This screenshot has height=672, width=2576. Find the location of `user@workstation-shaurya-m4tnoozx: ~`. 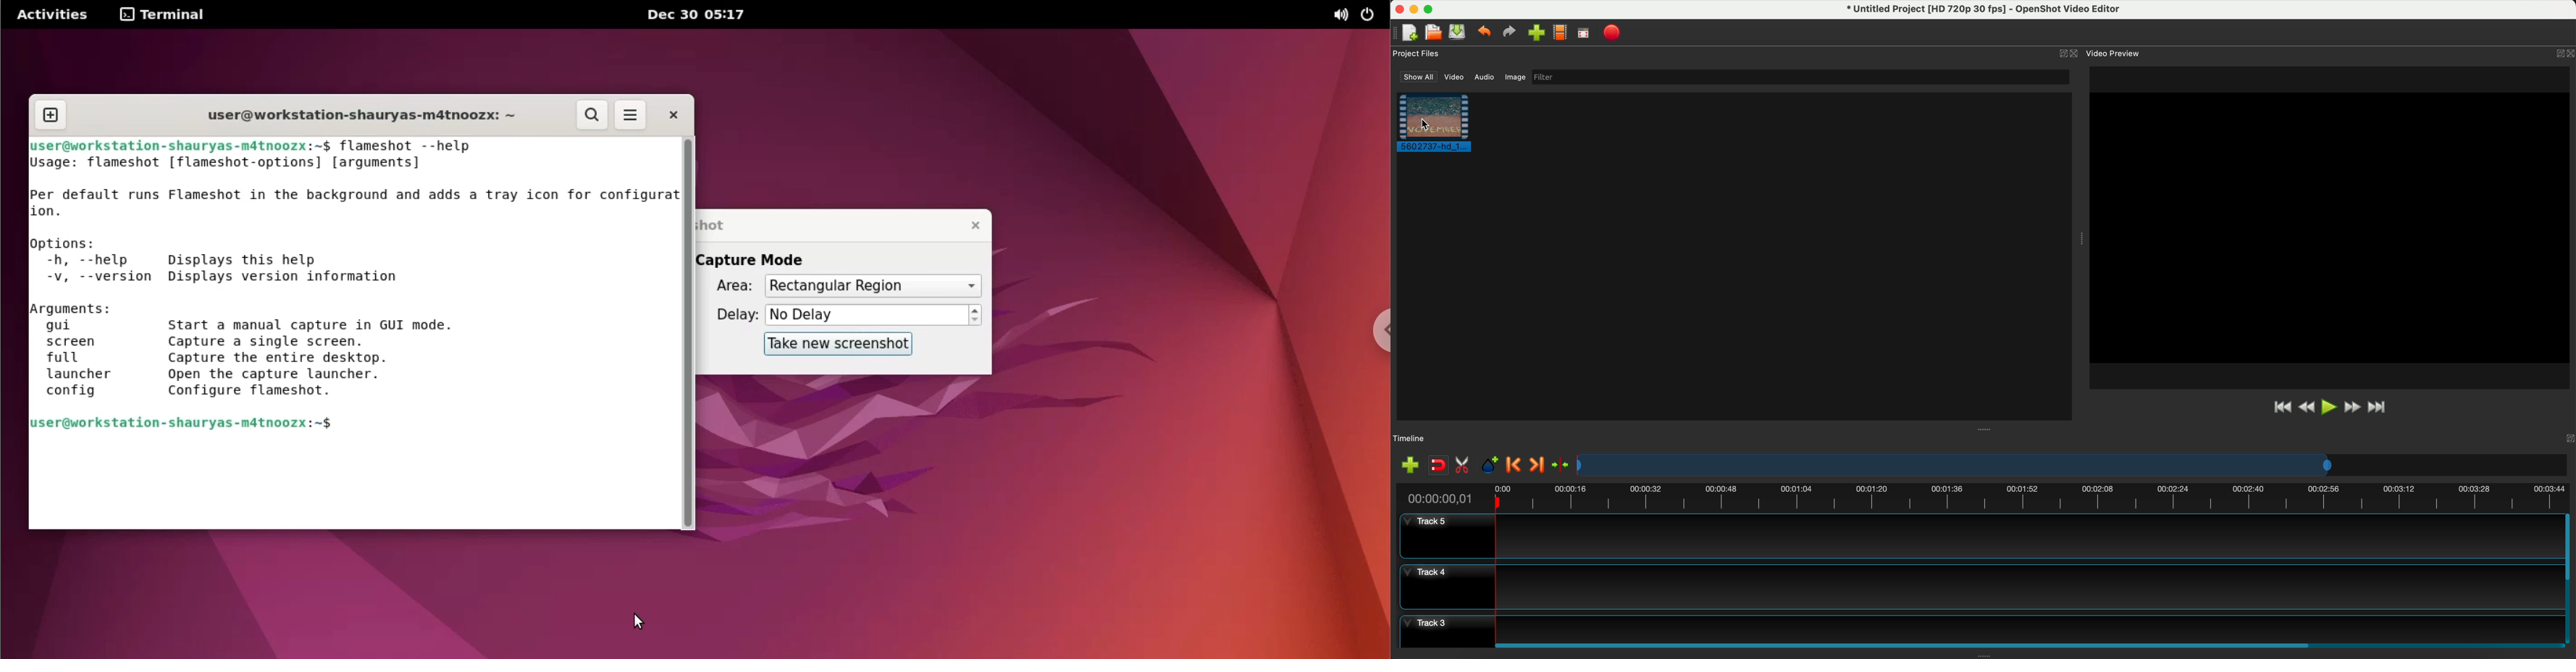

user@workstation-shaurya-m4tnoozx: ~ is located at coordinates (366, 115).